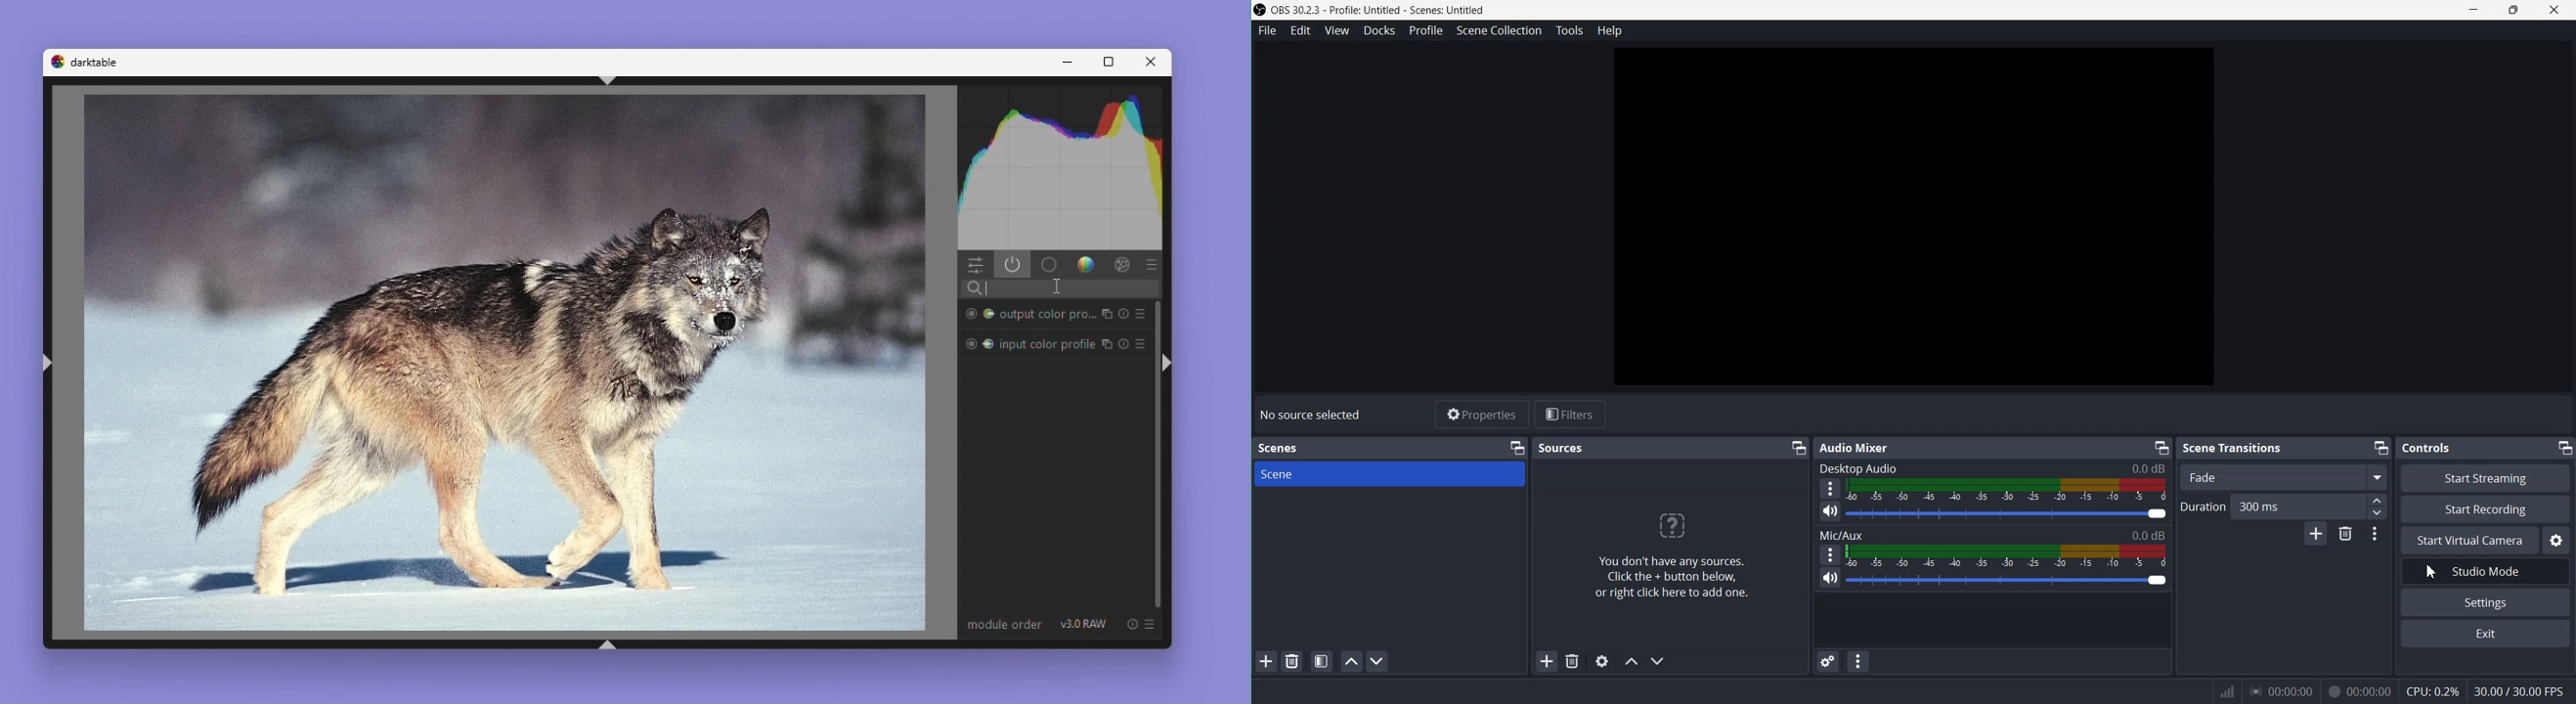  Describe the element at coordinates (1427, 30) in the screenshot. I see `Profile` at that location.